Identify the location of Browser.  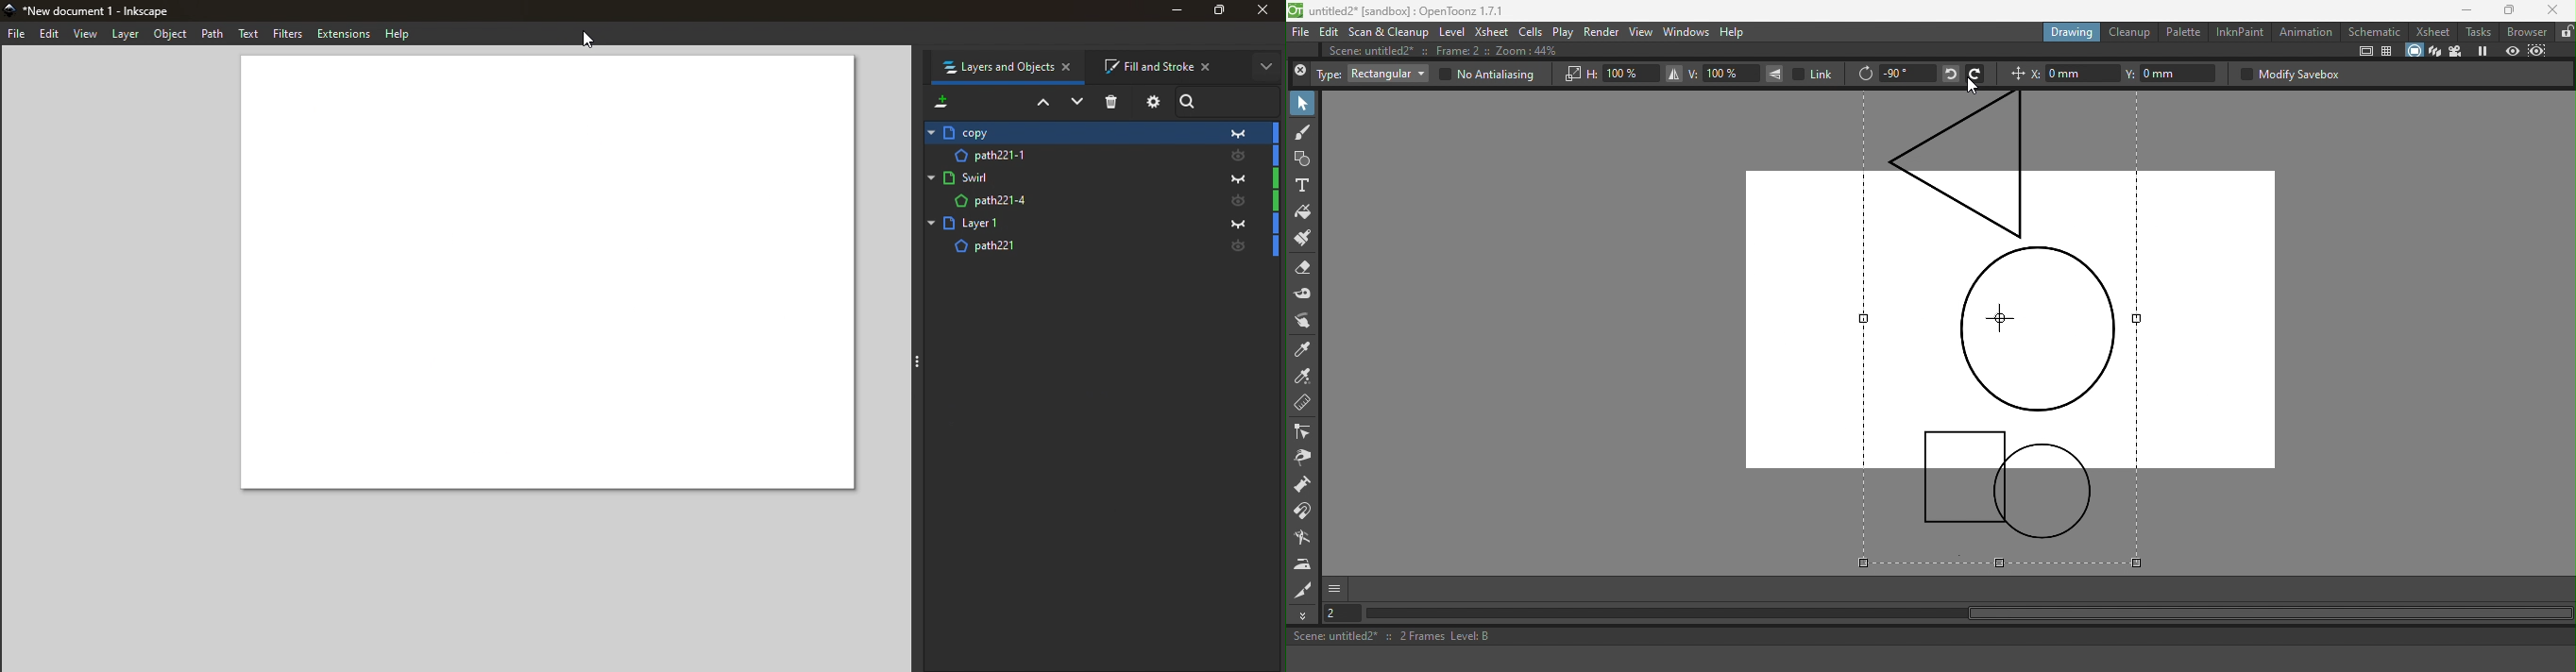
(2525, 31).